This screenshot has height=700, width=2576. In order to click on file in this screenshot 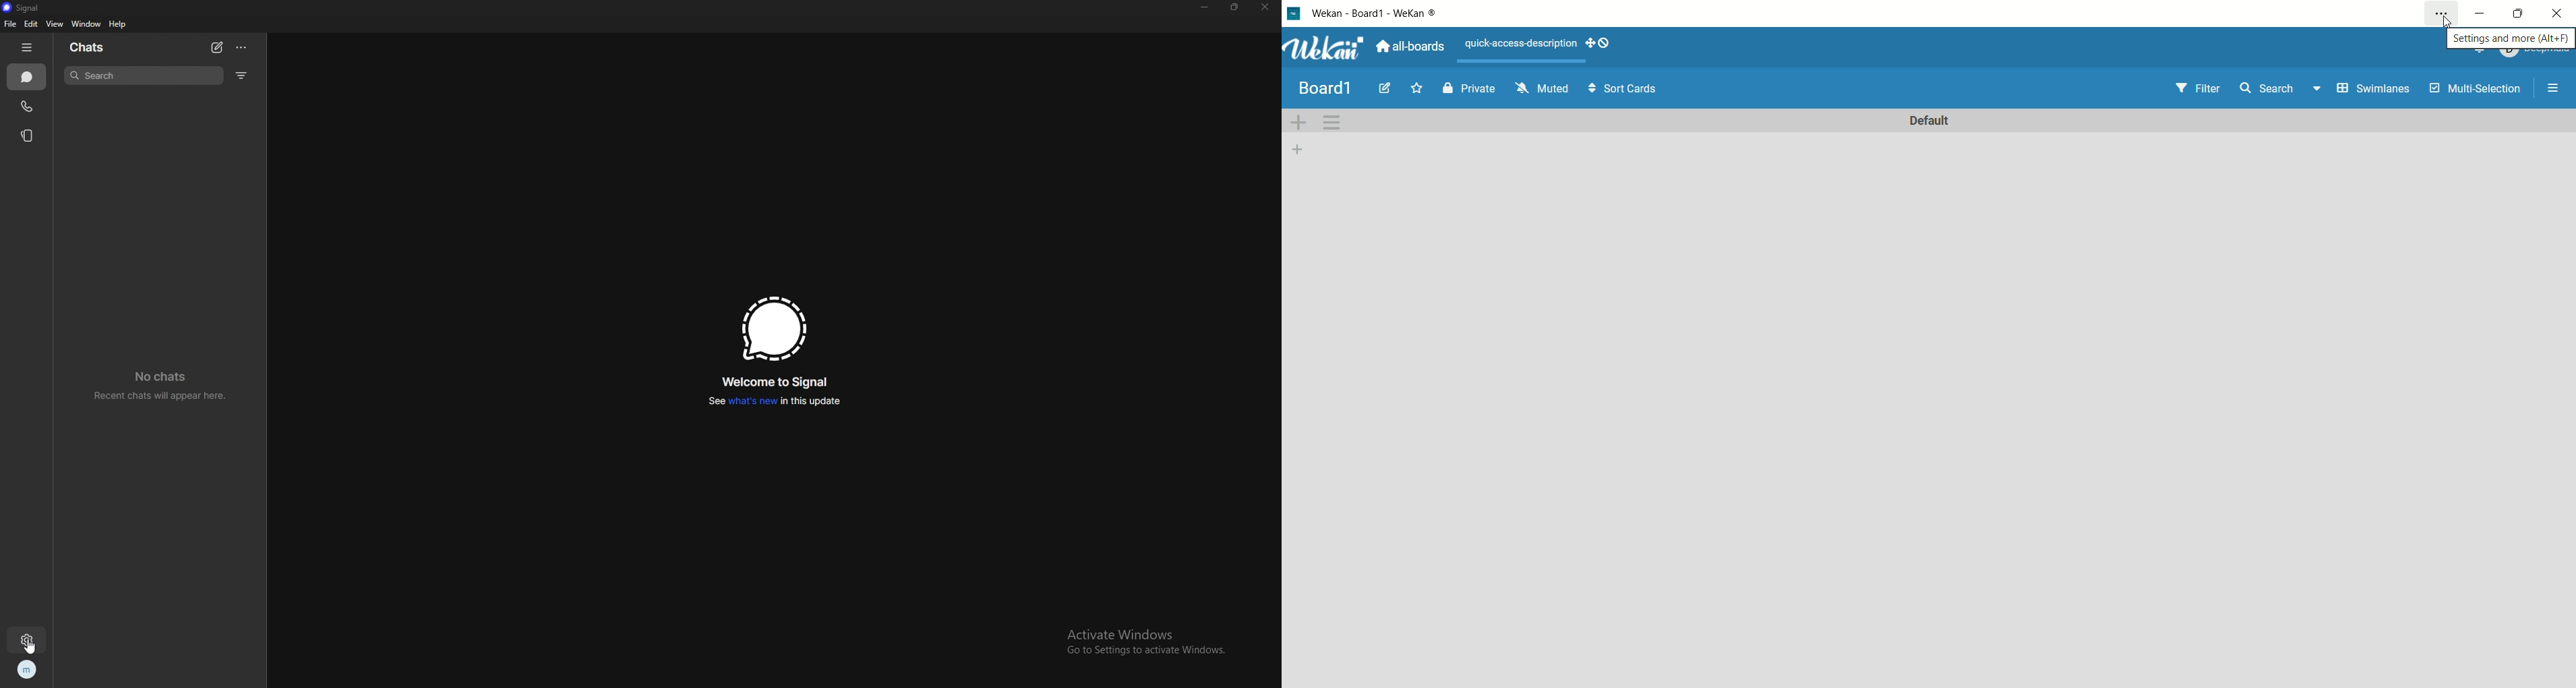, I will do `click(10, 24)`.